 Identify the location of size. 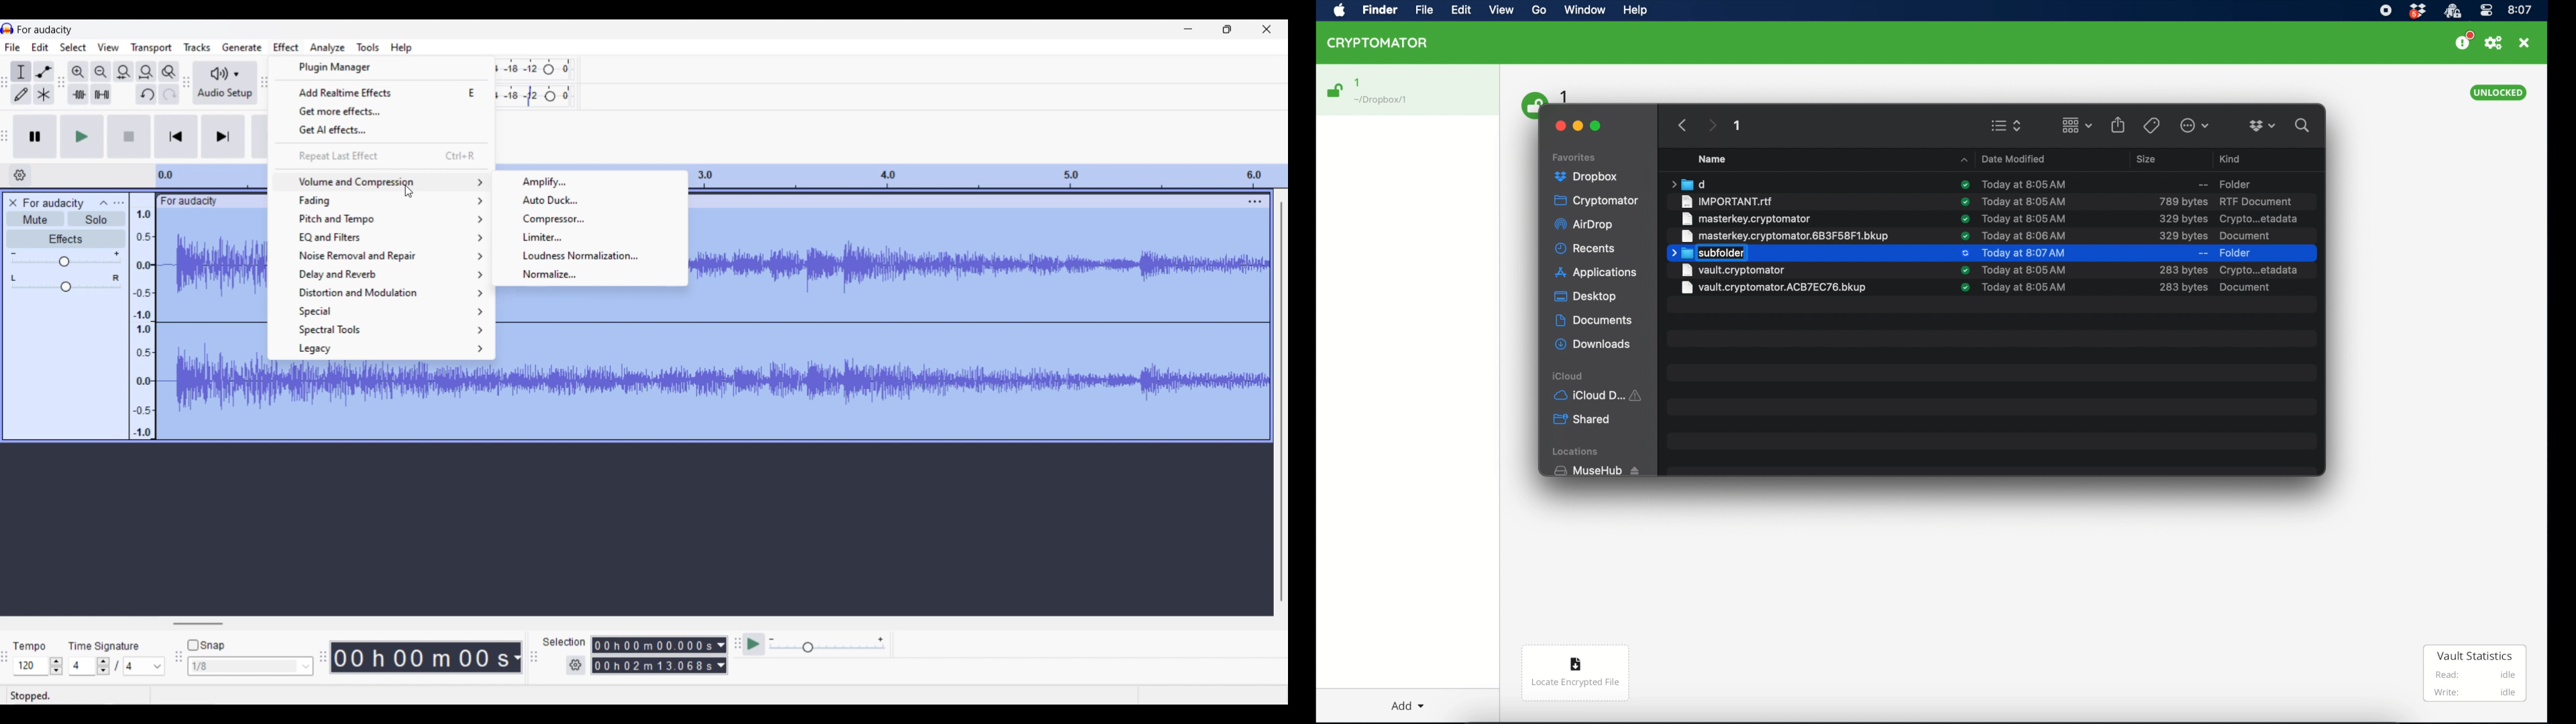
(2181, 235).